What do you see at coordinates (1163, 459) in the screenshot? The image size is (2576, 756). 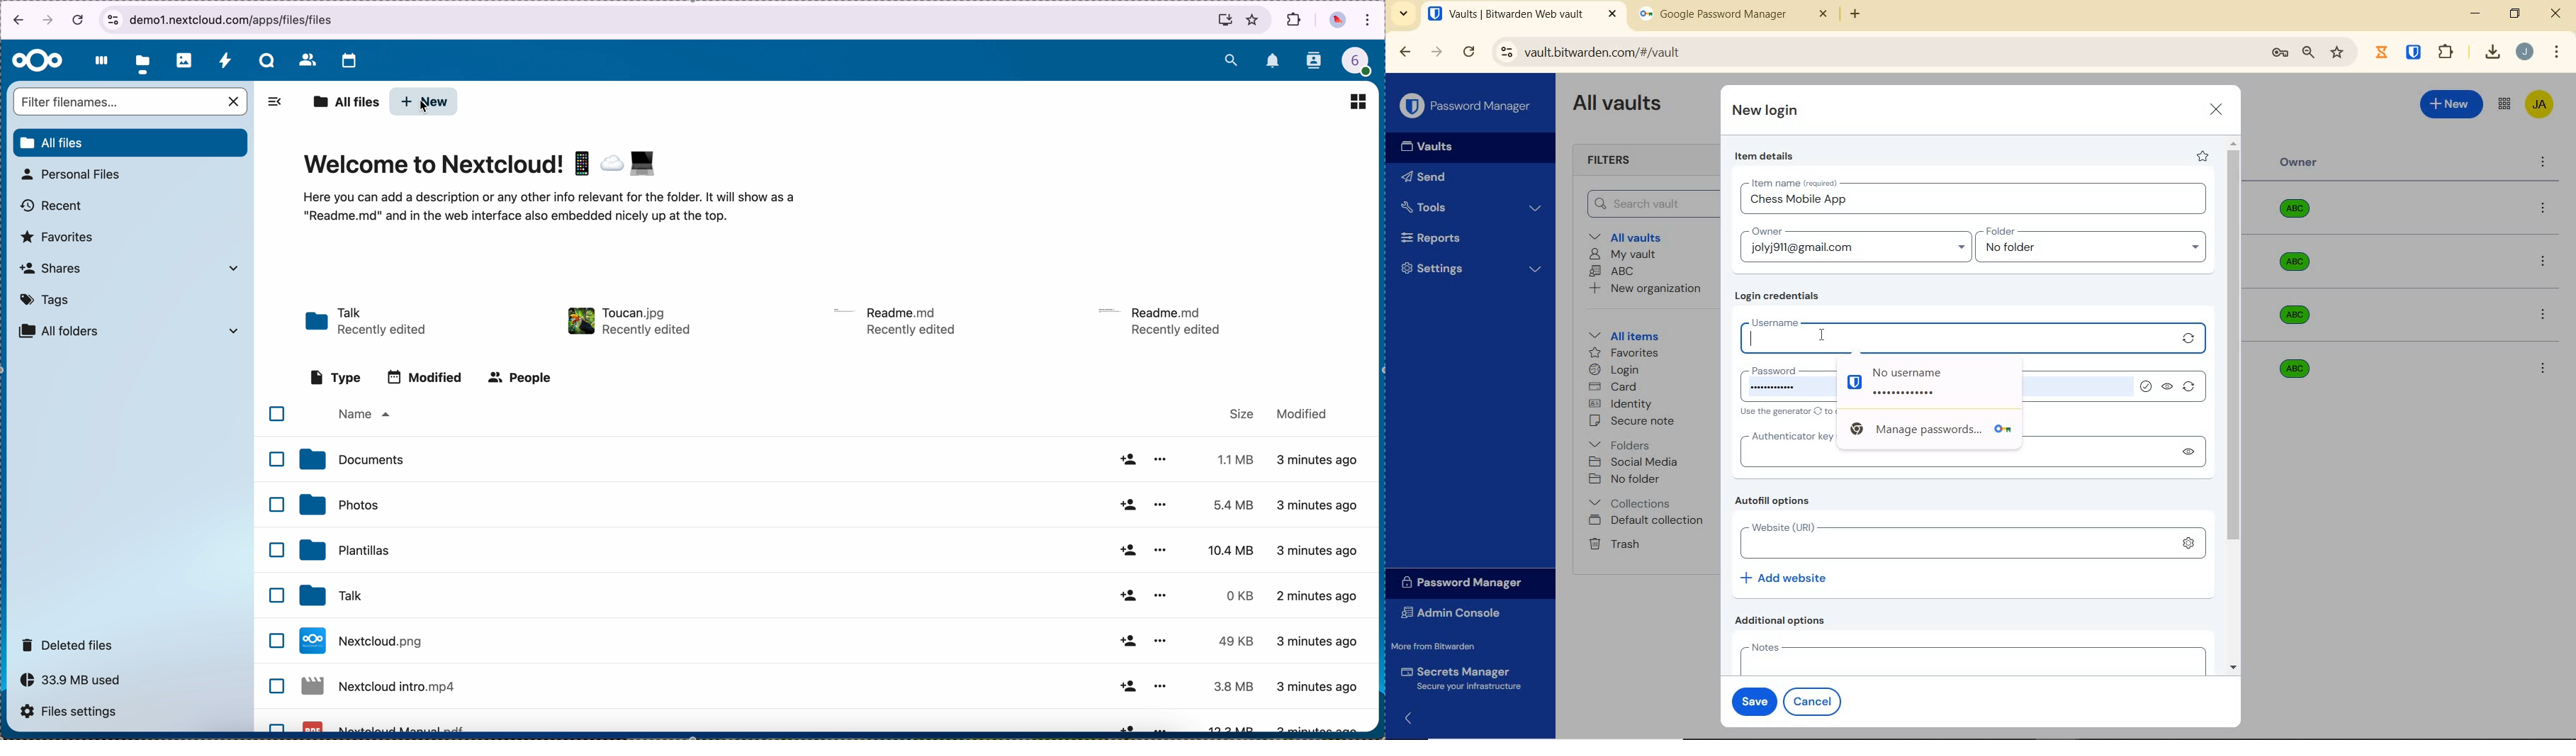 I see `more options` at bounding box center [1163, 459].